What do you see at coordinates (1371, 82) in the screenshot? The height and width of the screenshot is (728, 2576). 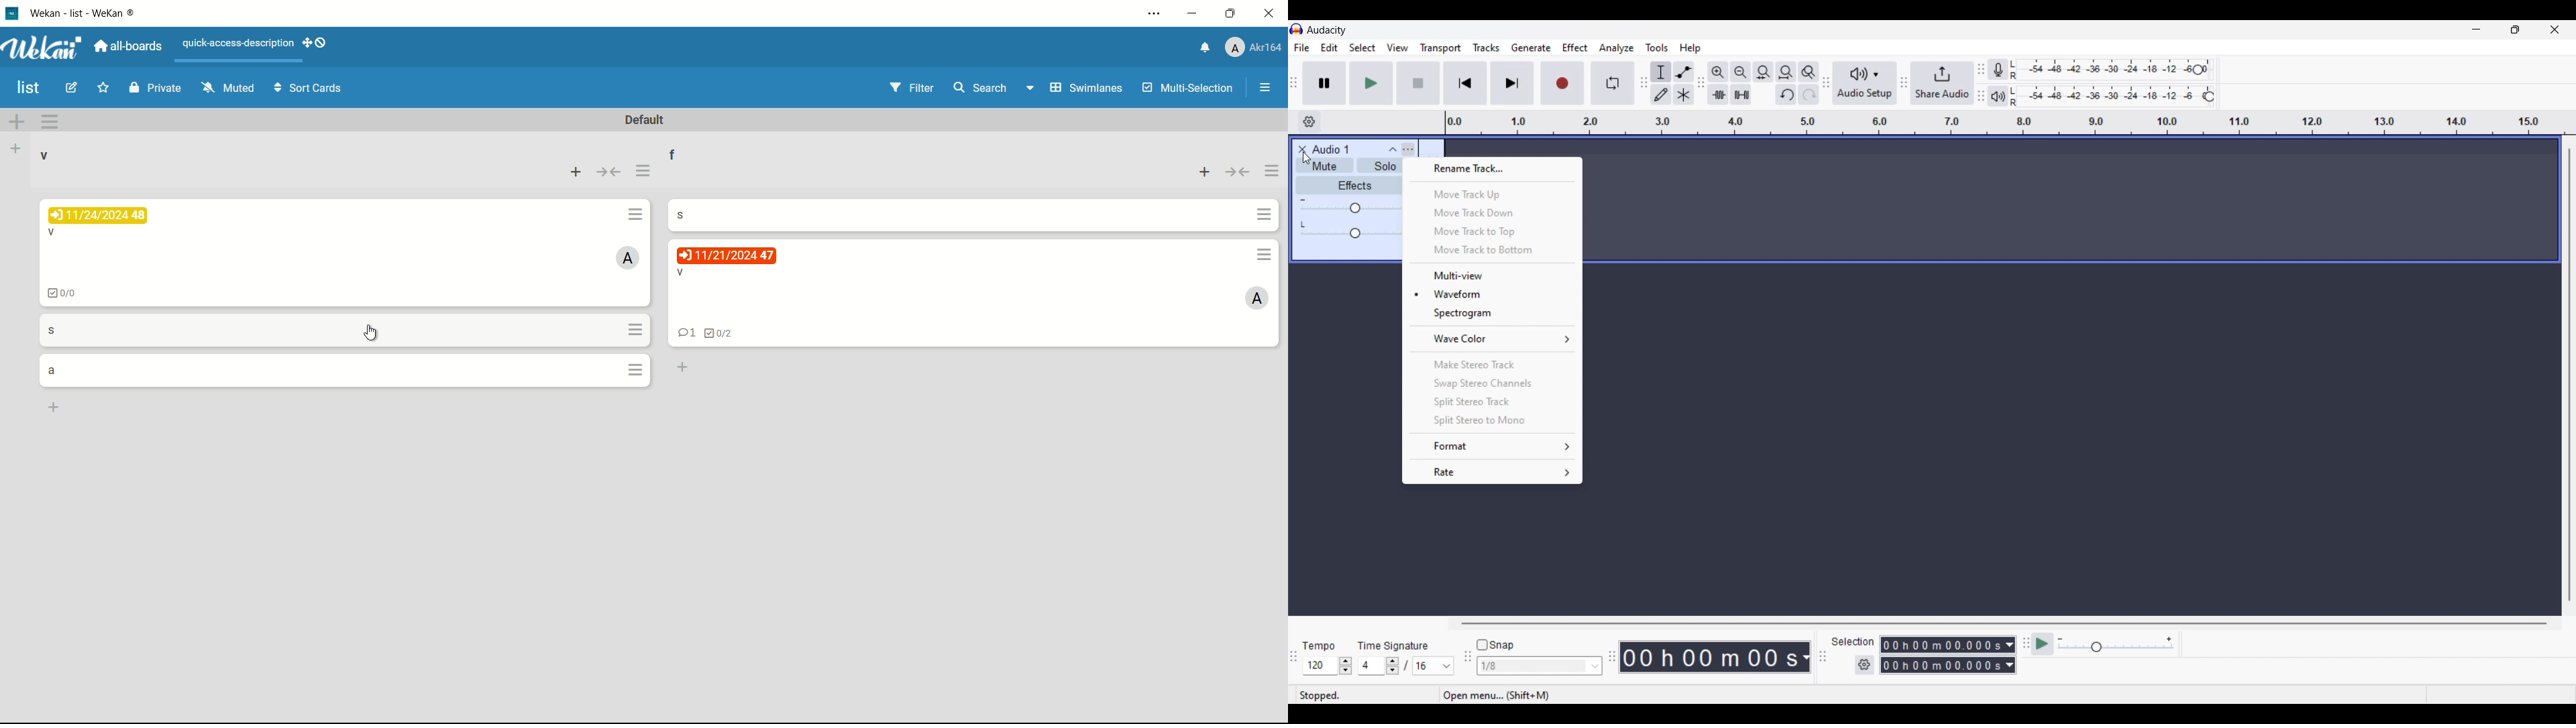 I see `Play/Play once` at bounding box center [1371, 82].